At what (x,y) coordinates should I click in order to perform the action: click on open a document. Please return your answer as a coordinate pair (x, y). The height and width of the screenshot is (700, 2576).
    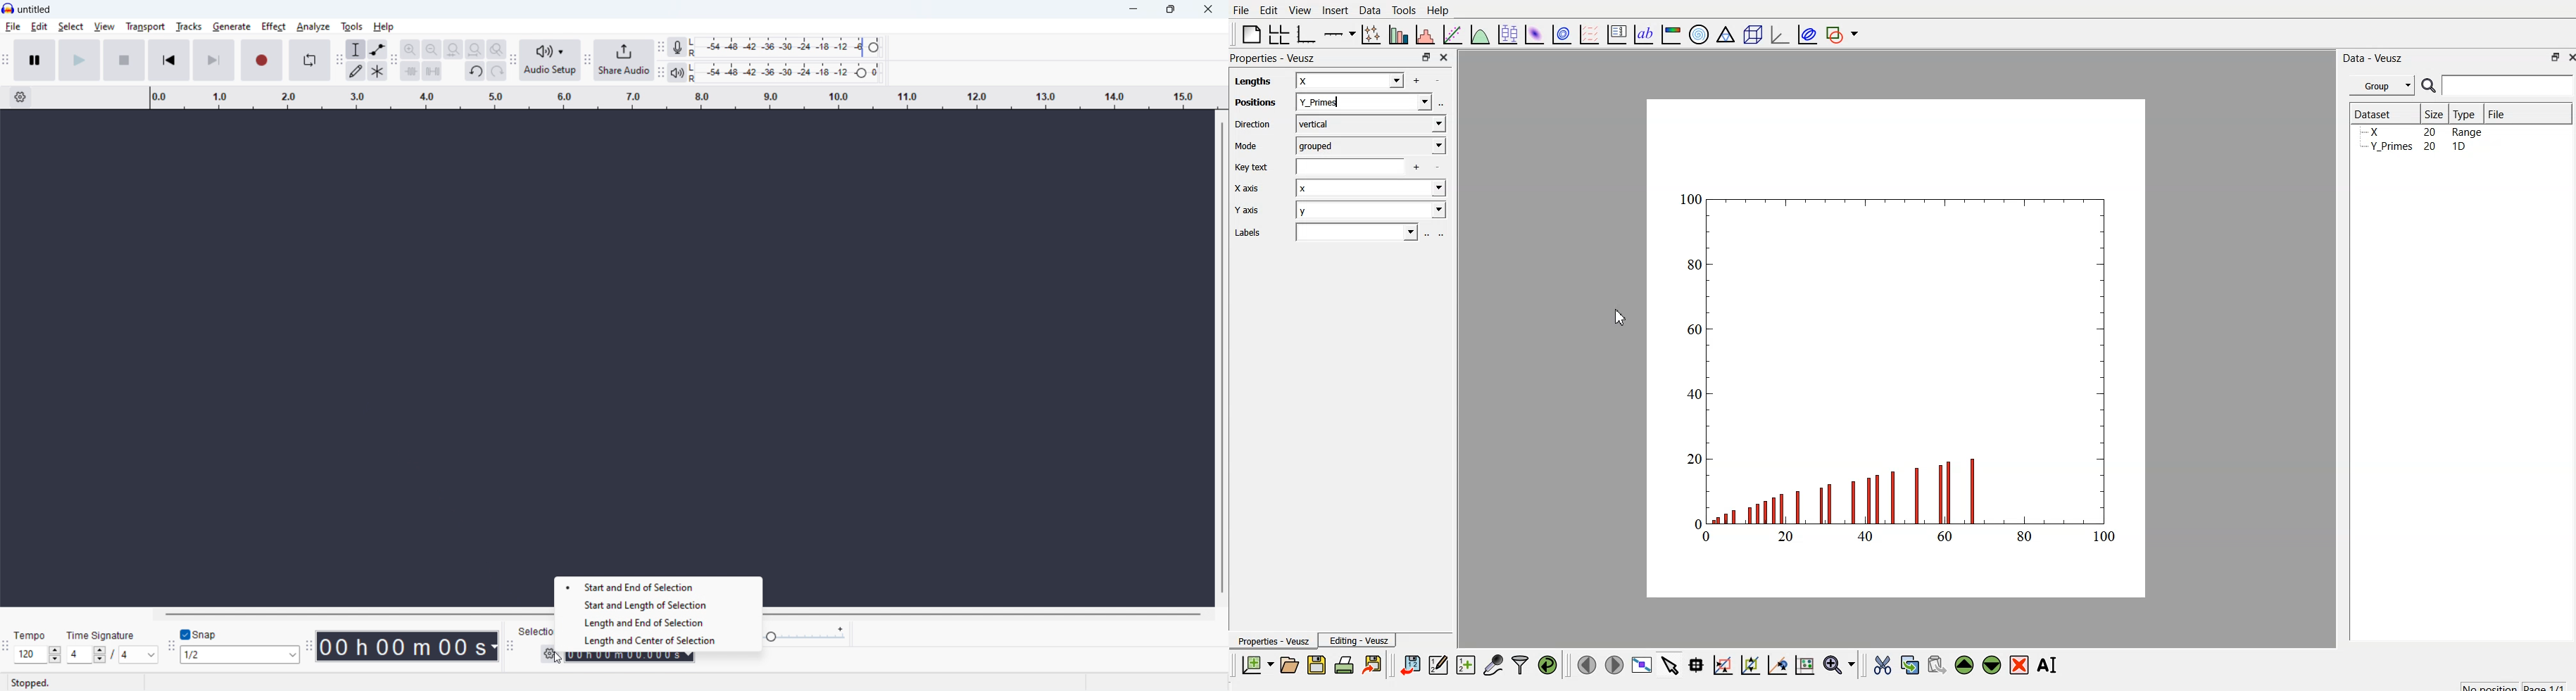
    Looking at the image, I should click on (1288, 664).